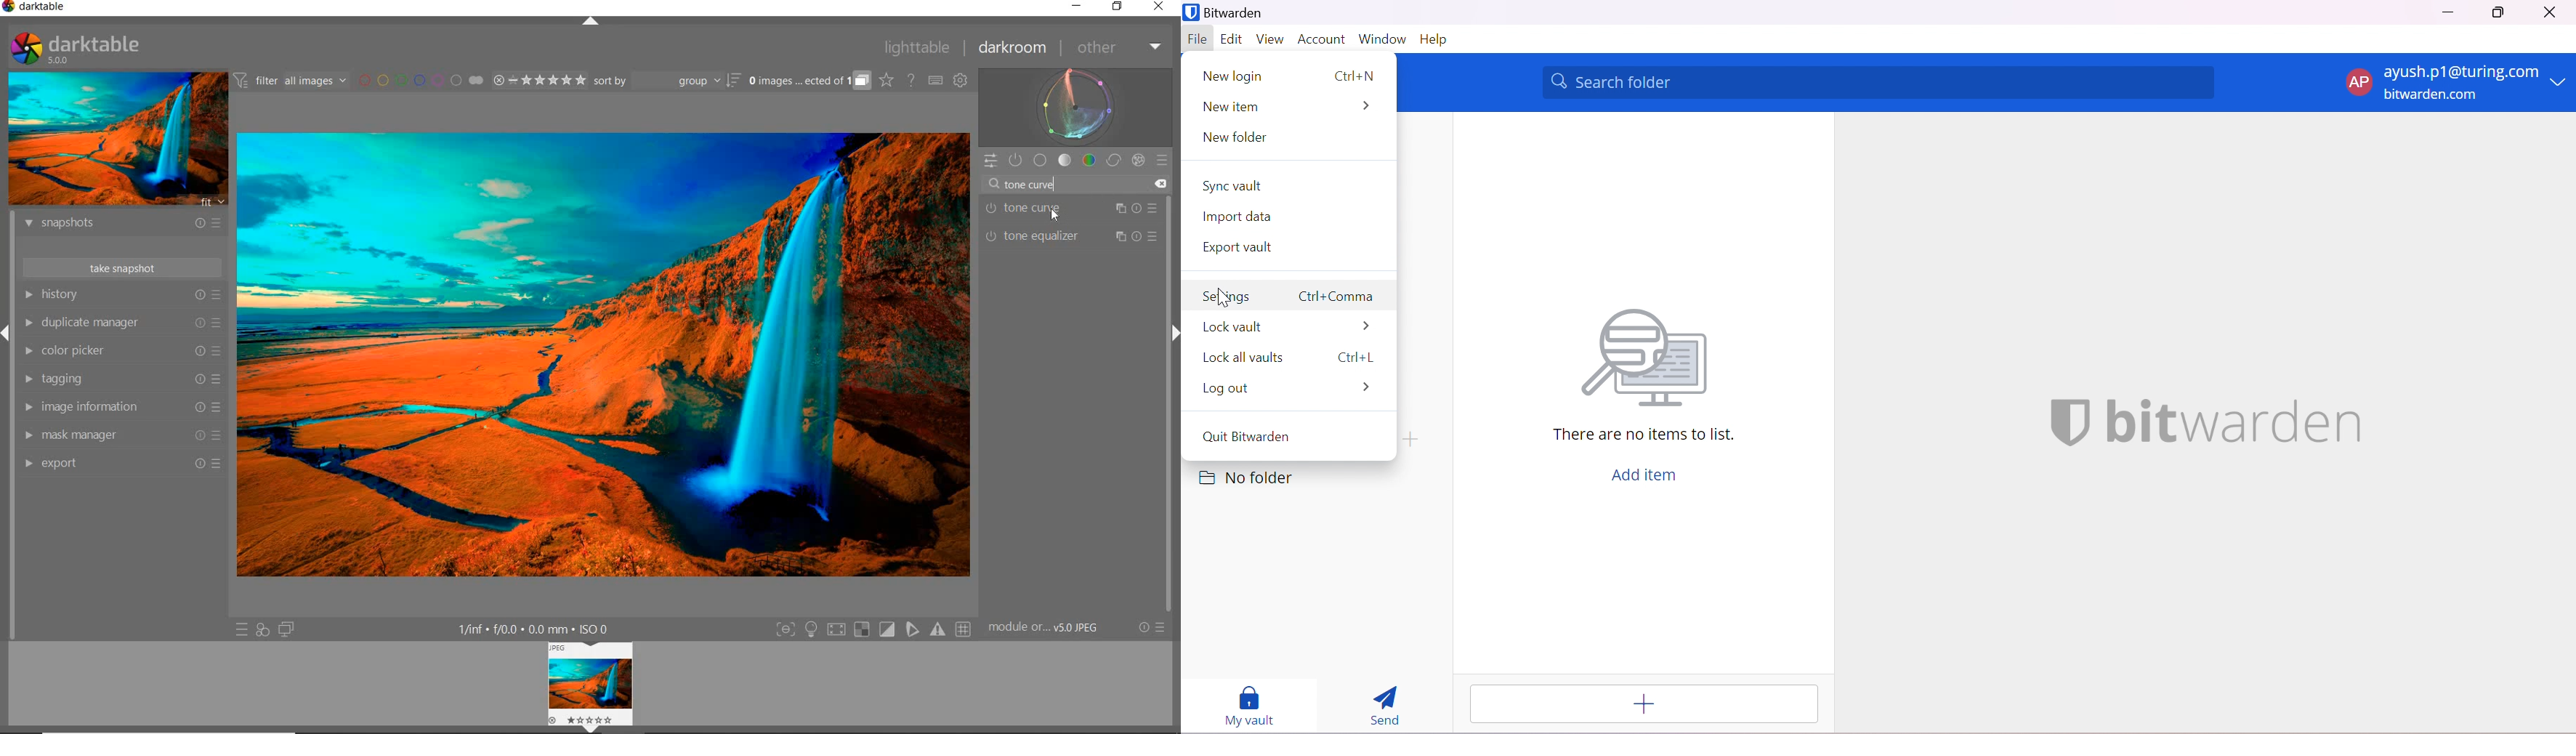  Describe the element at coordinates (2061, 424) in the screenshot. I see `bitwarden logo` at that location.